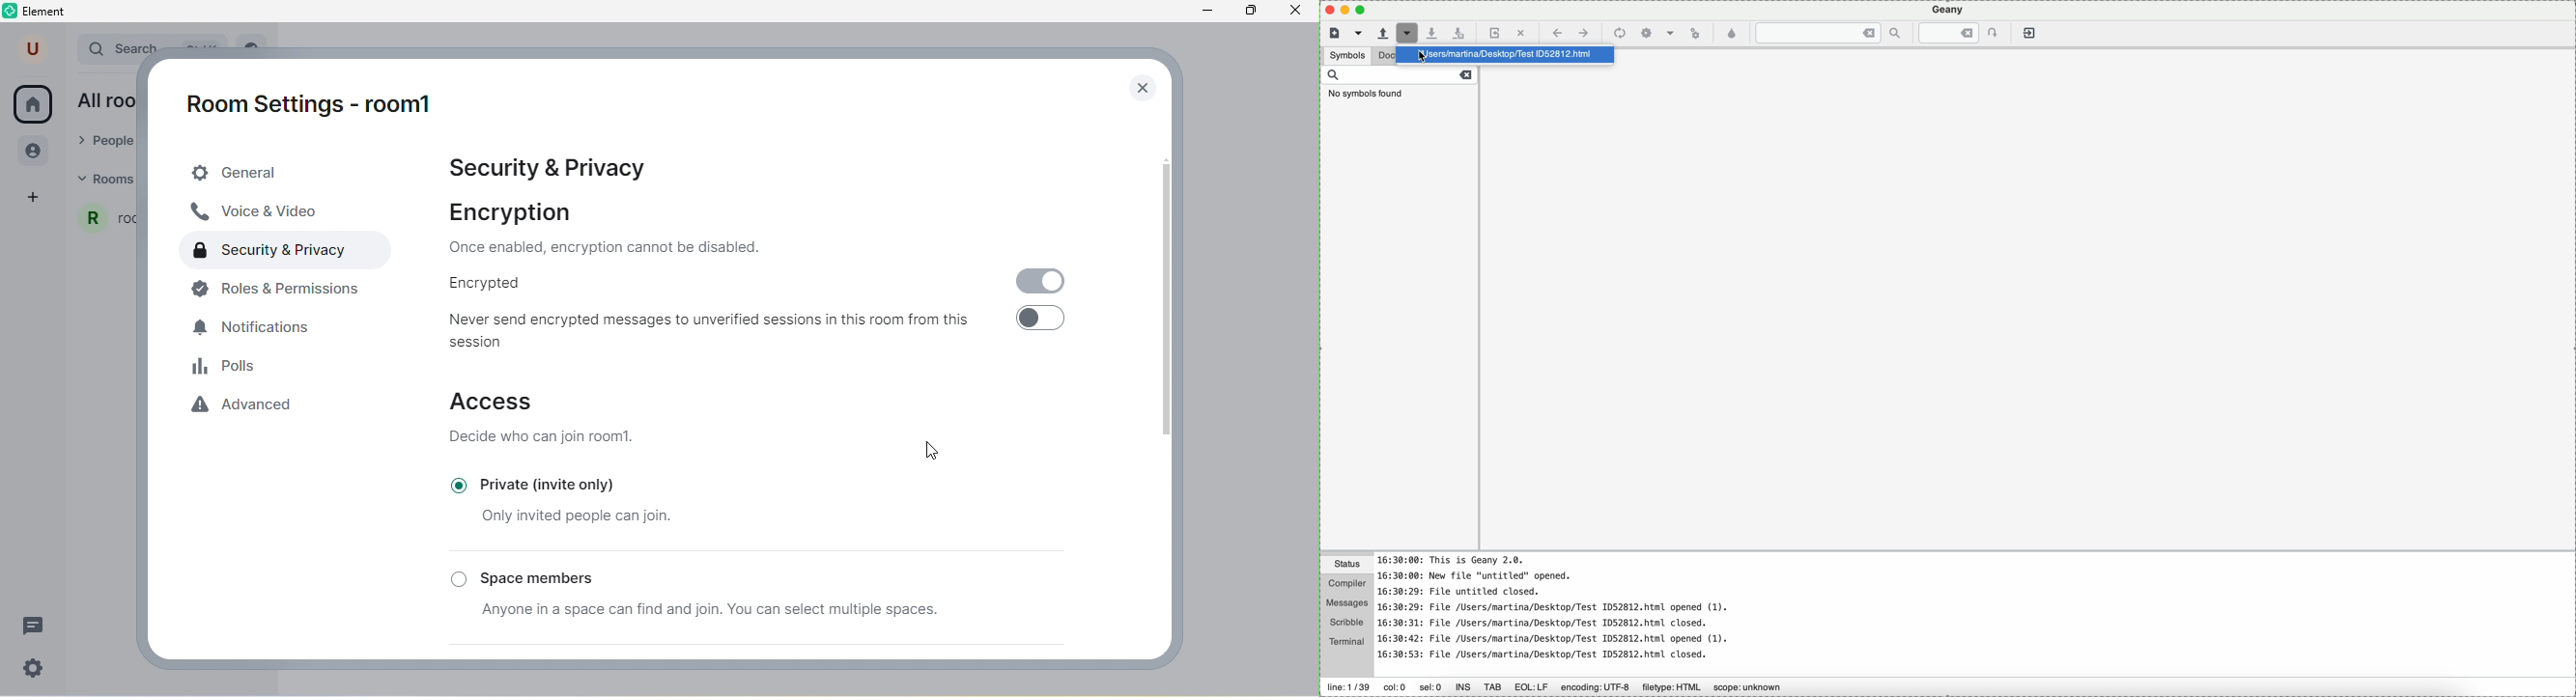 This screenshot has height=700, width=2576. Describe the element at coordinates (1346, 9) in the screenshot. I see `maximize` at that location.